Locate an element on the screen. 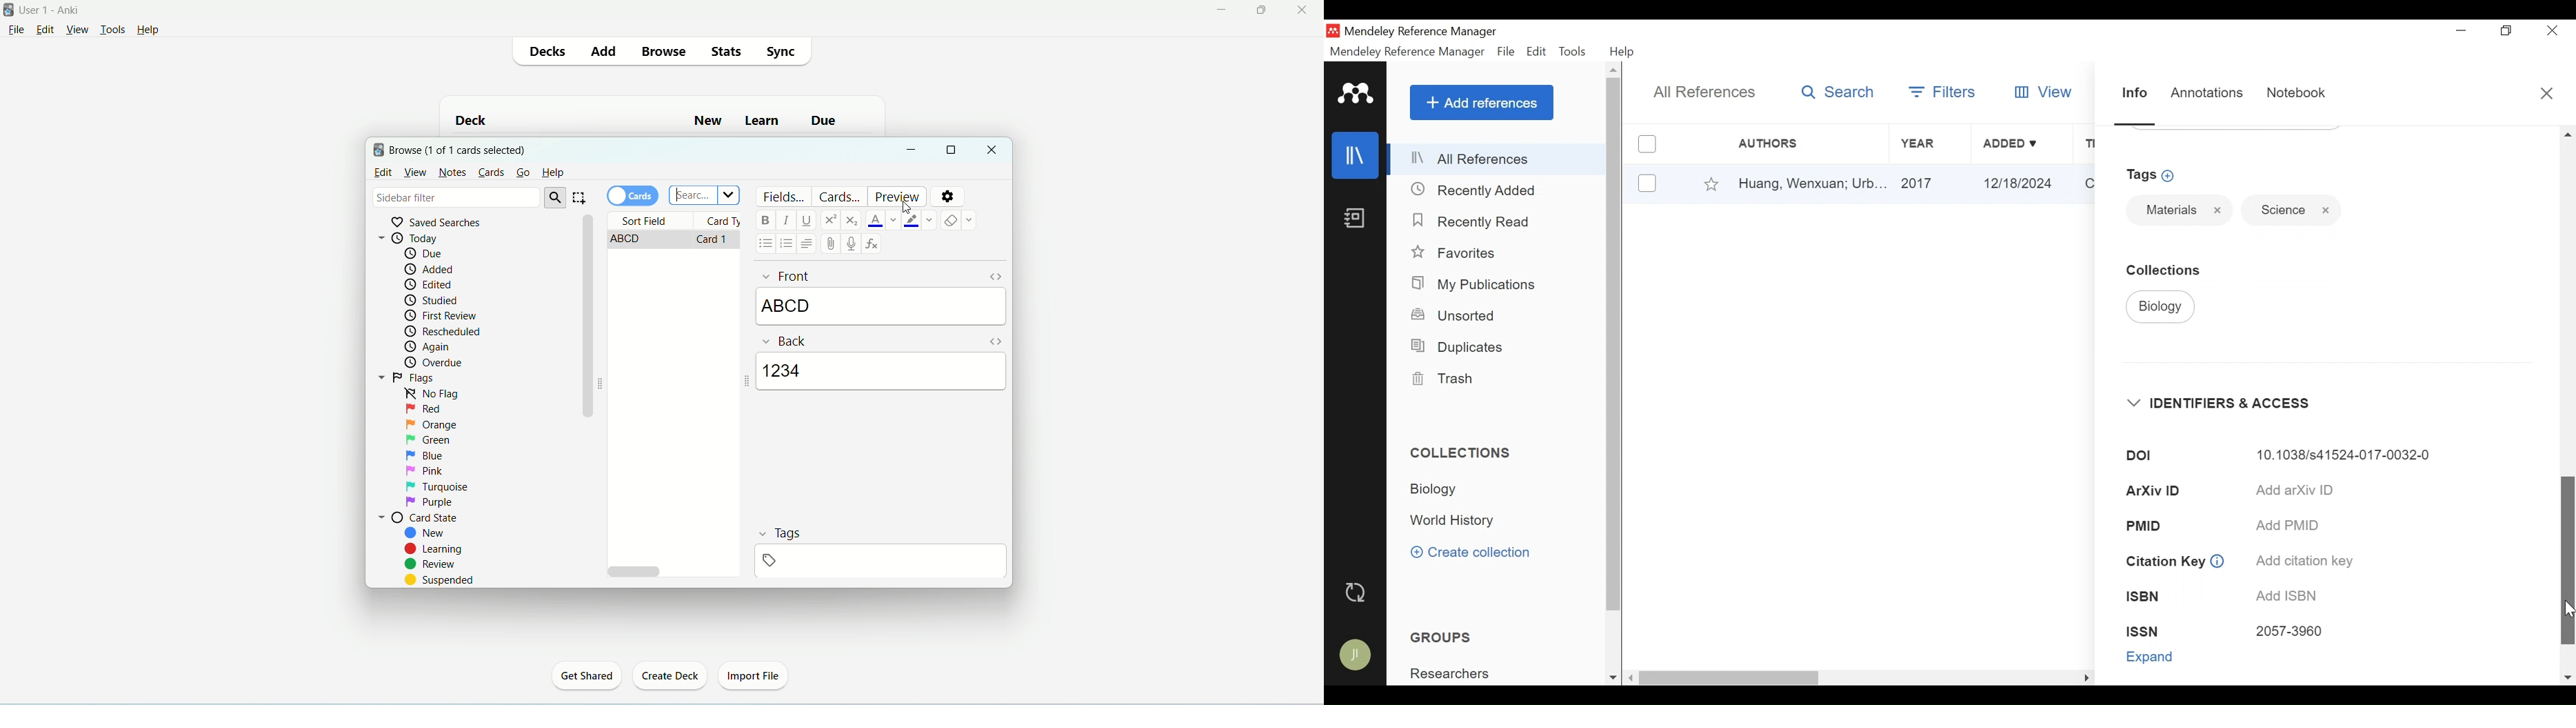 The height and width of the screenshot is (728, 2576). horizontal scroll bar is located at coordinates (673, 571).